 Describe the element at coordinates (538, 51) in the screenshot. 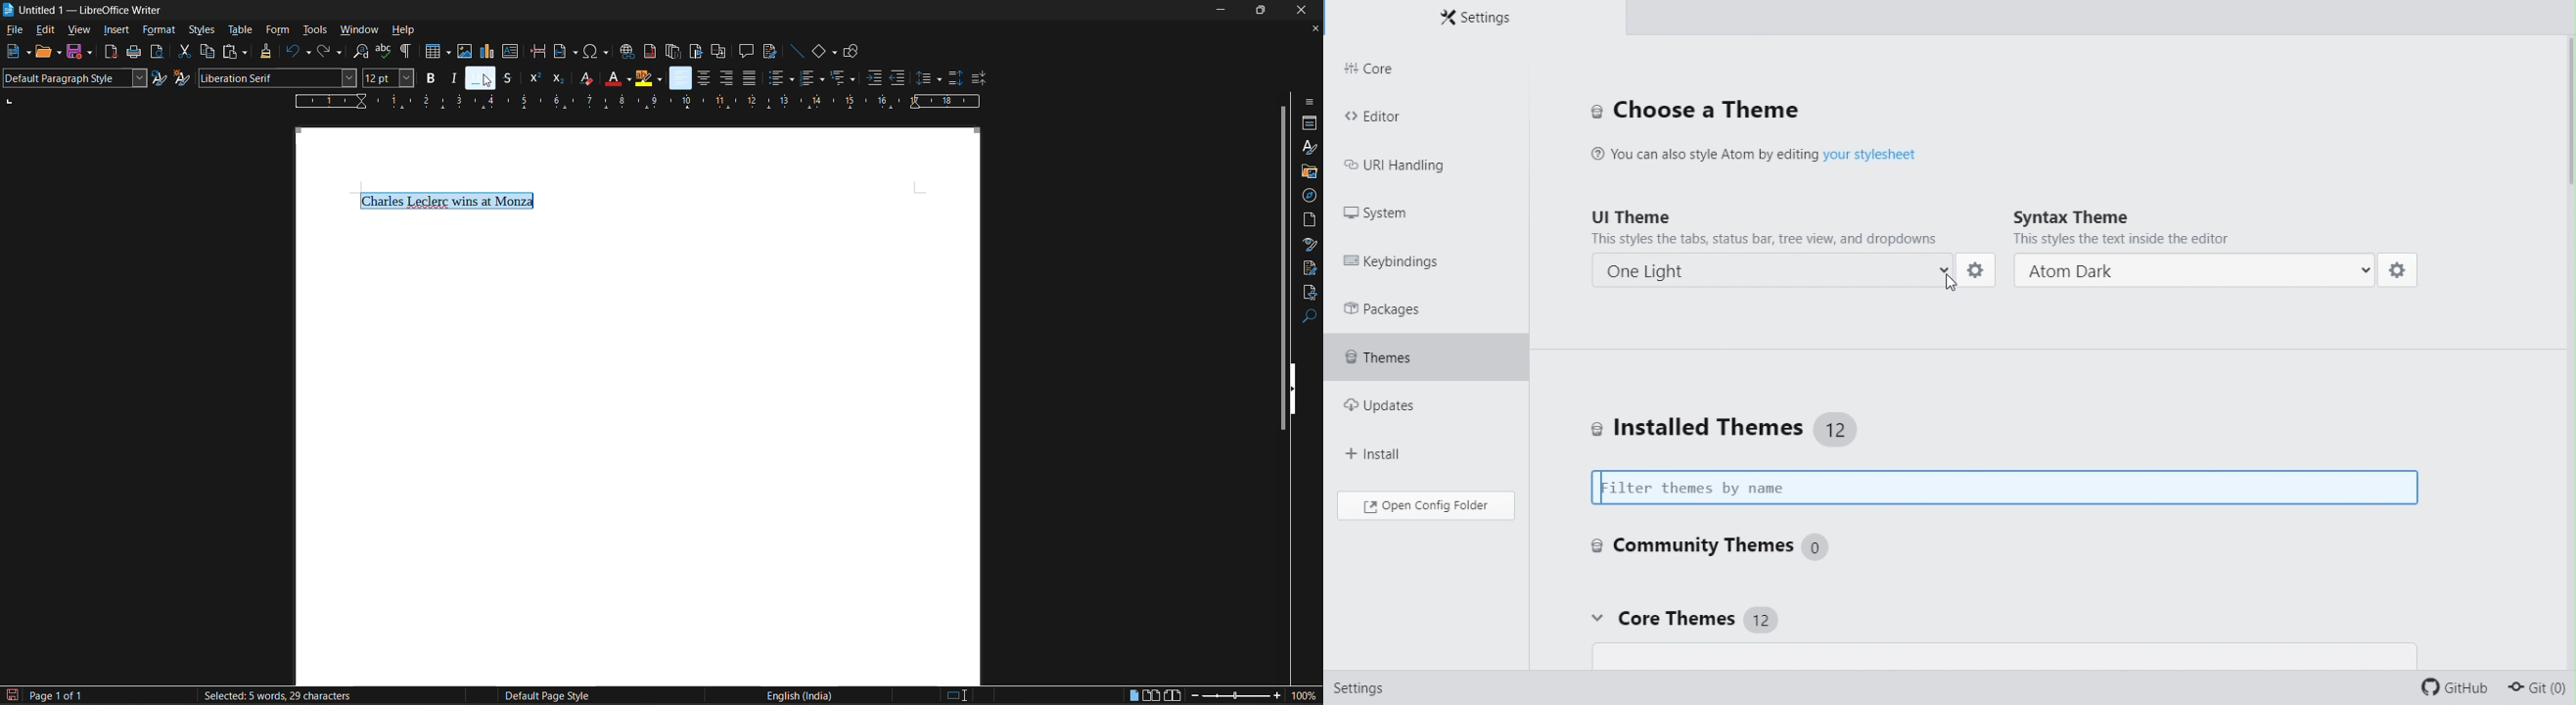

I see `insert page break` at that location.